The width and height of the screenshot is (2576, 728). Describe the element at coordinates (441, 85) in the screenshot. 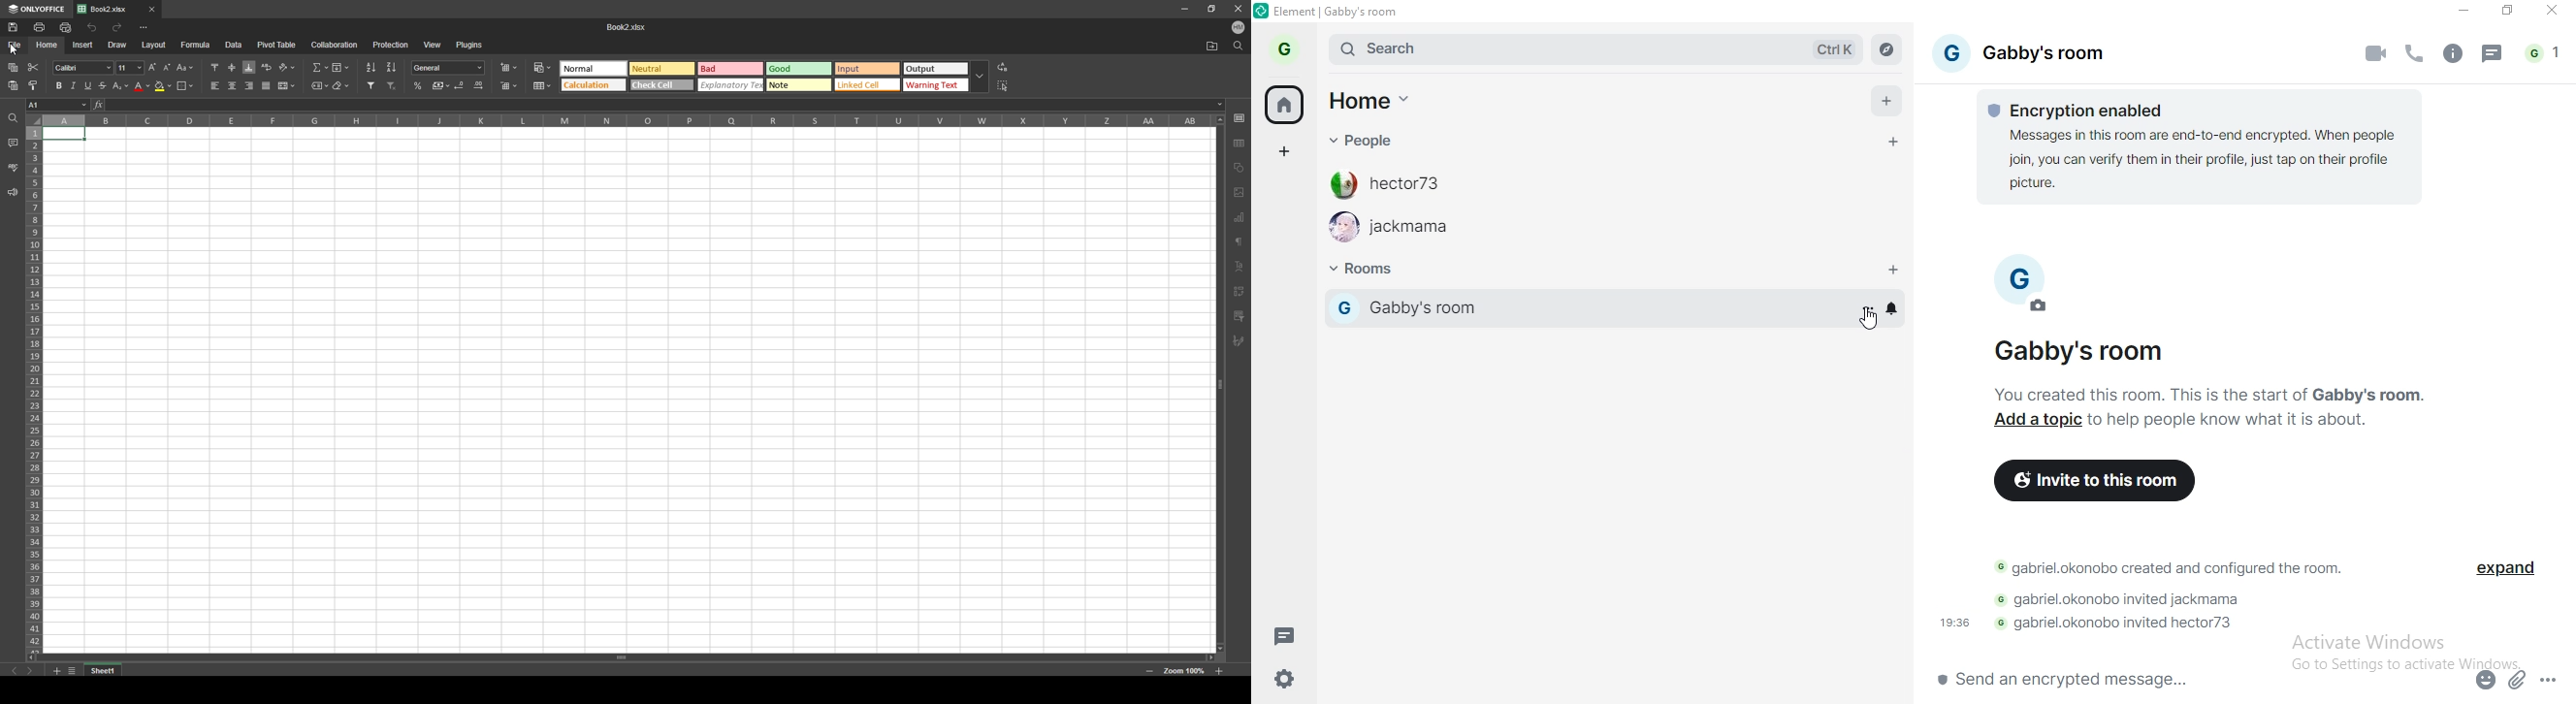

I see `comma style` at that location.